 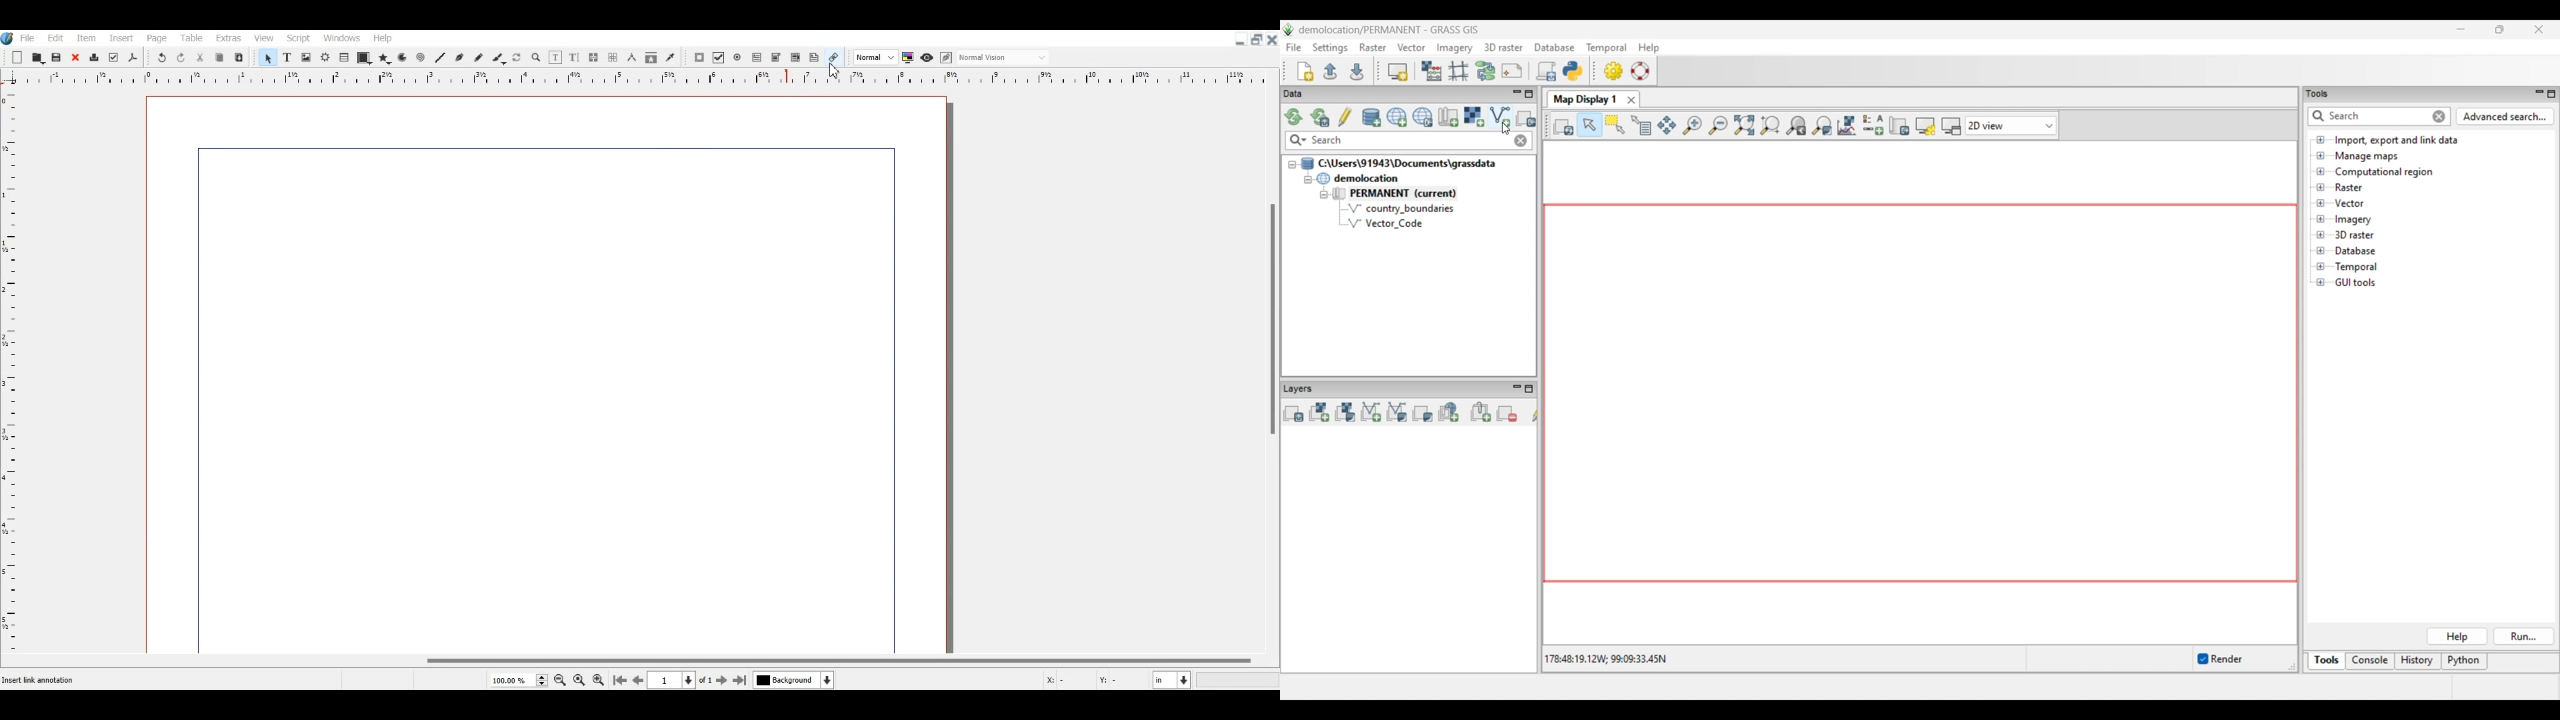 I want to click on Line, so click(x=440, y=57).